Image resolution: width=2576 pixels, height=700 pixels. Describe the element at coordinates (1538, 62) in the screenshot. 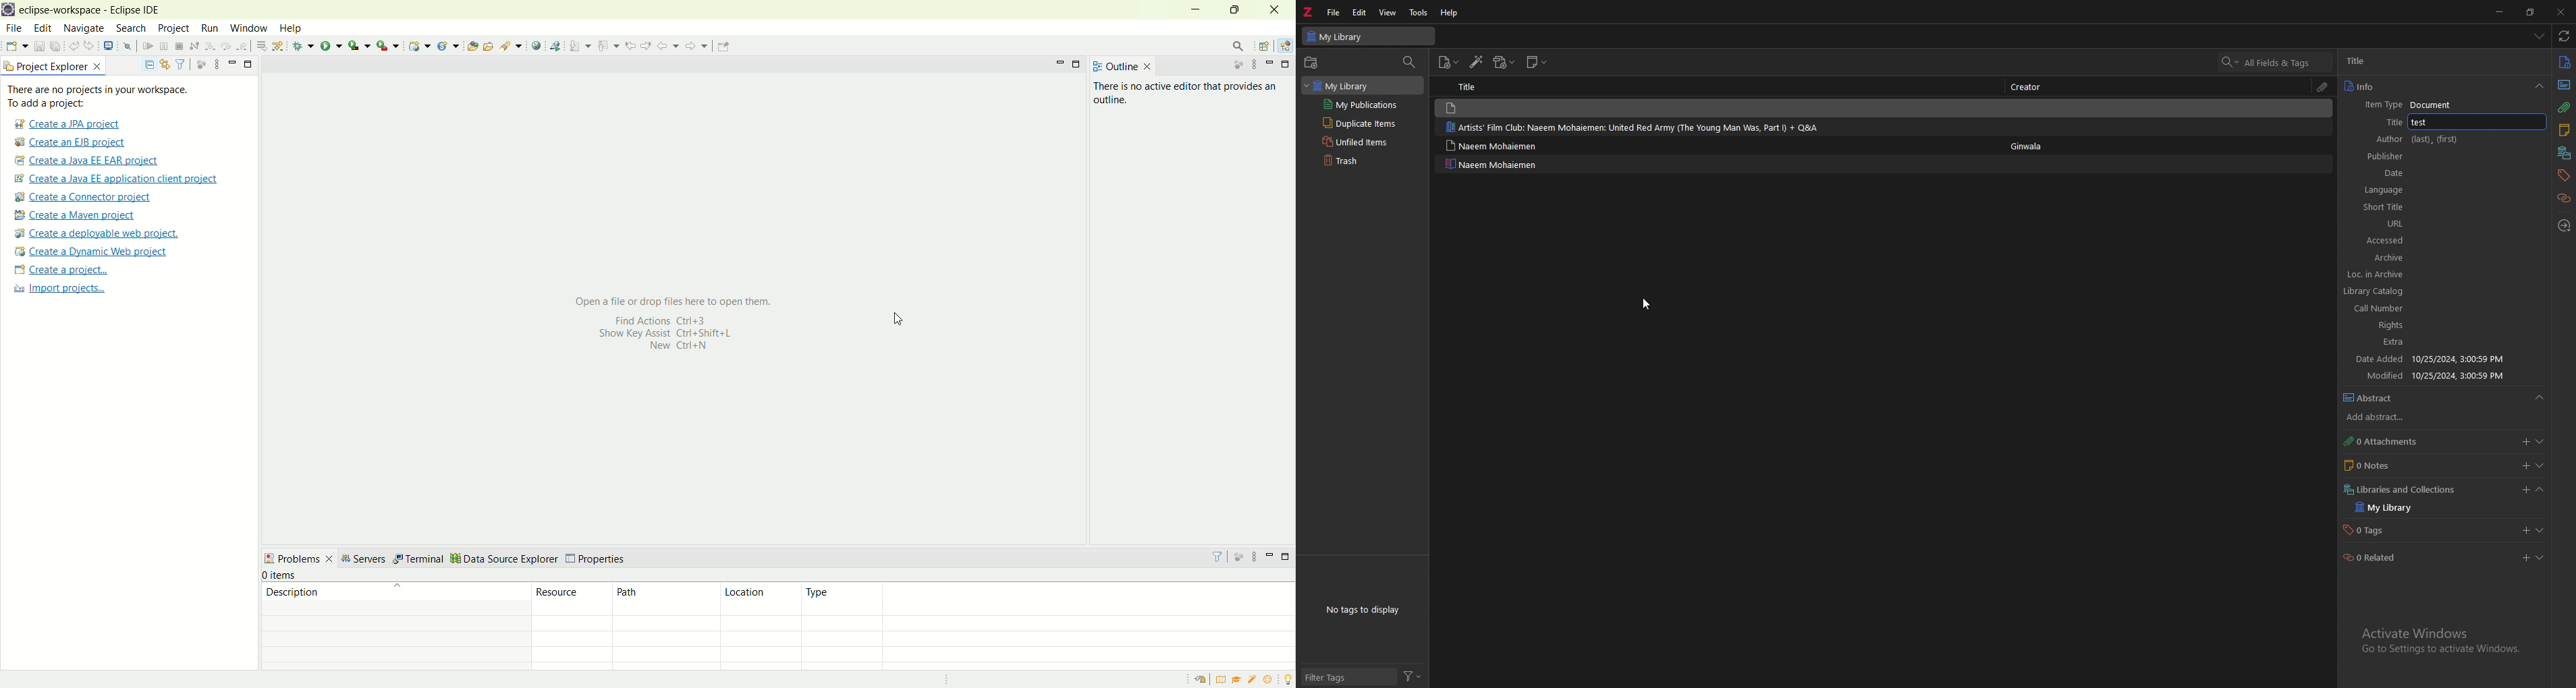

I see `new note` at that location.